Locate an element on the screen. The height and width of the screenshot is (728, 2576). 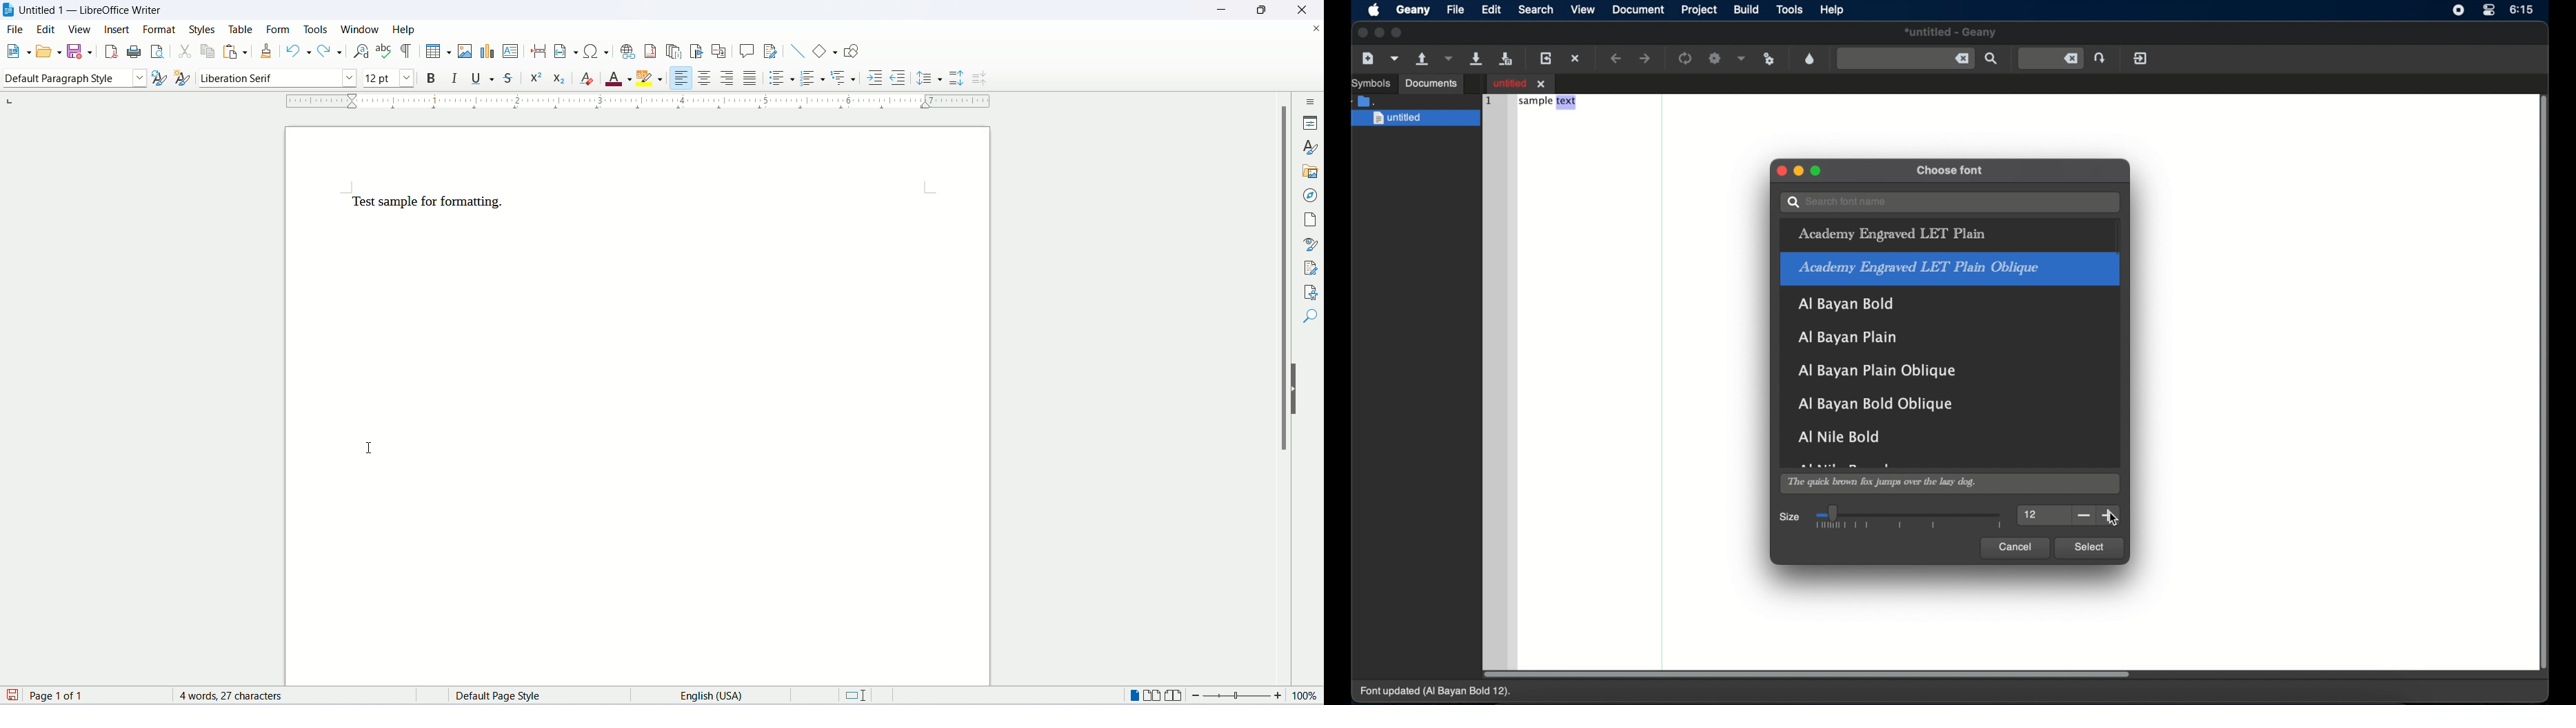
quit geany is located at coordinates (2141, 58).